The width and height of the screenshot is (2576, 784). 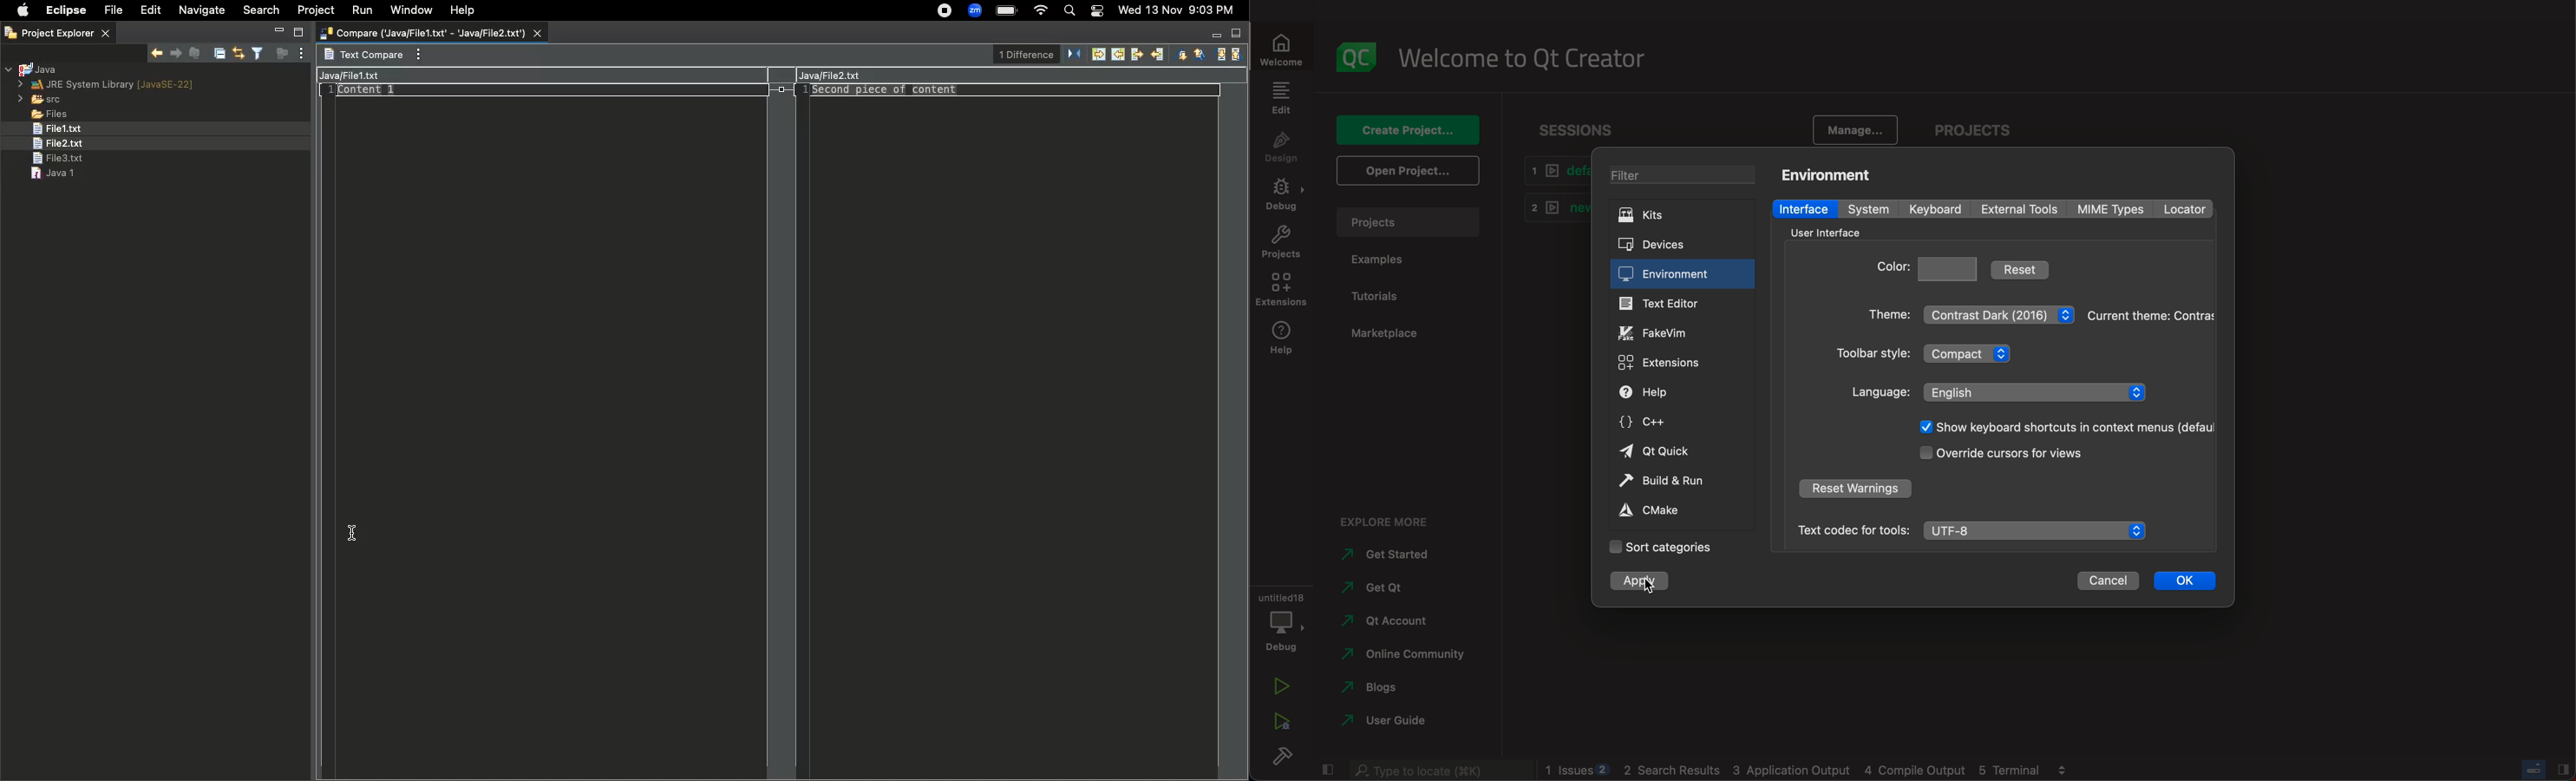 I want to click on close slide bar, so click(x=2547, y=768).